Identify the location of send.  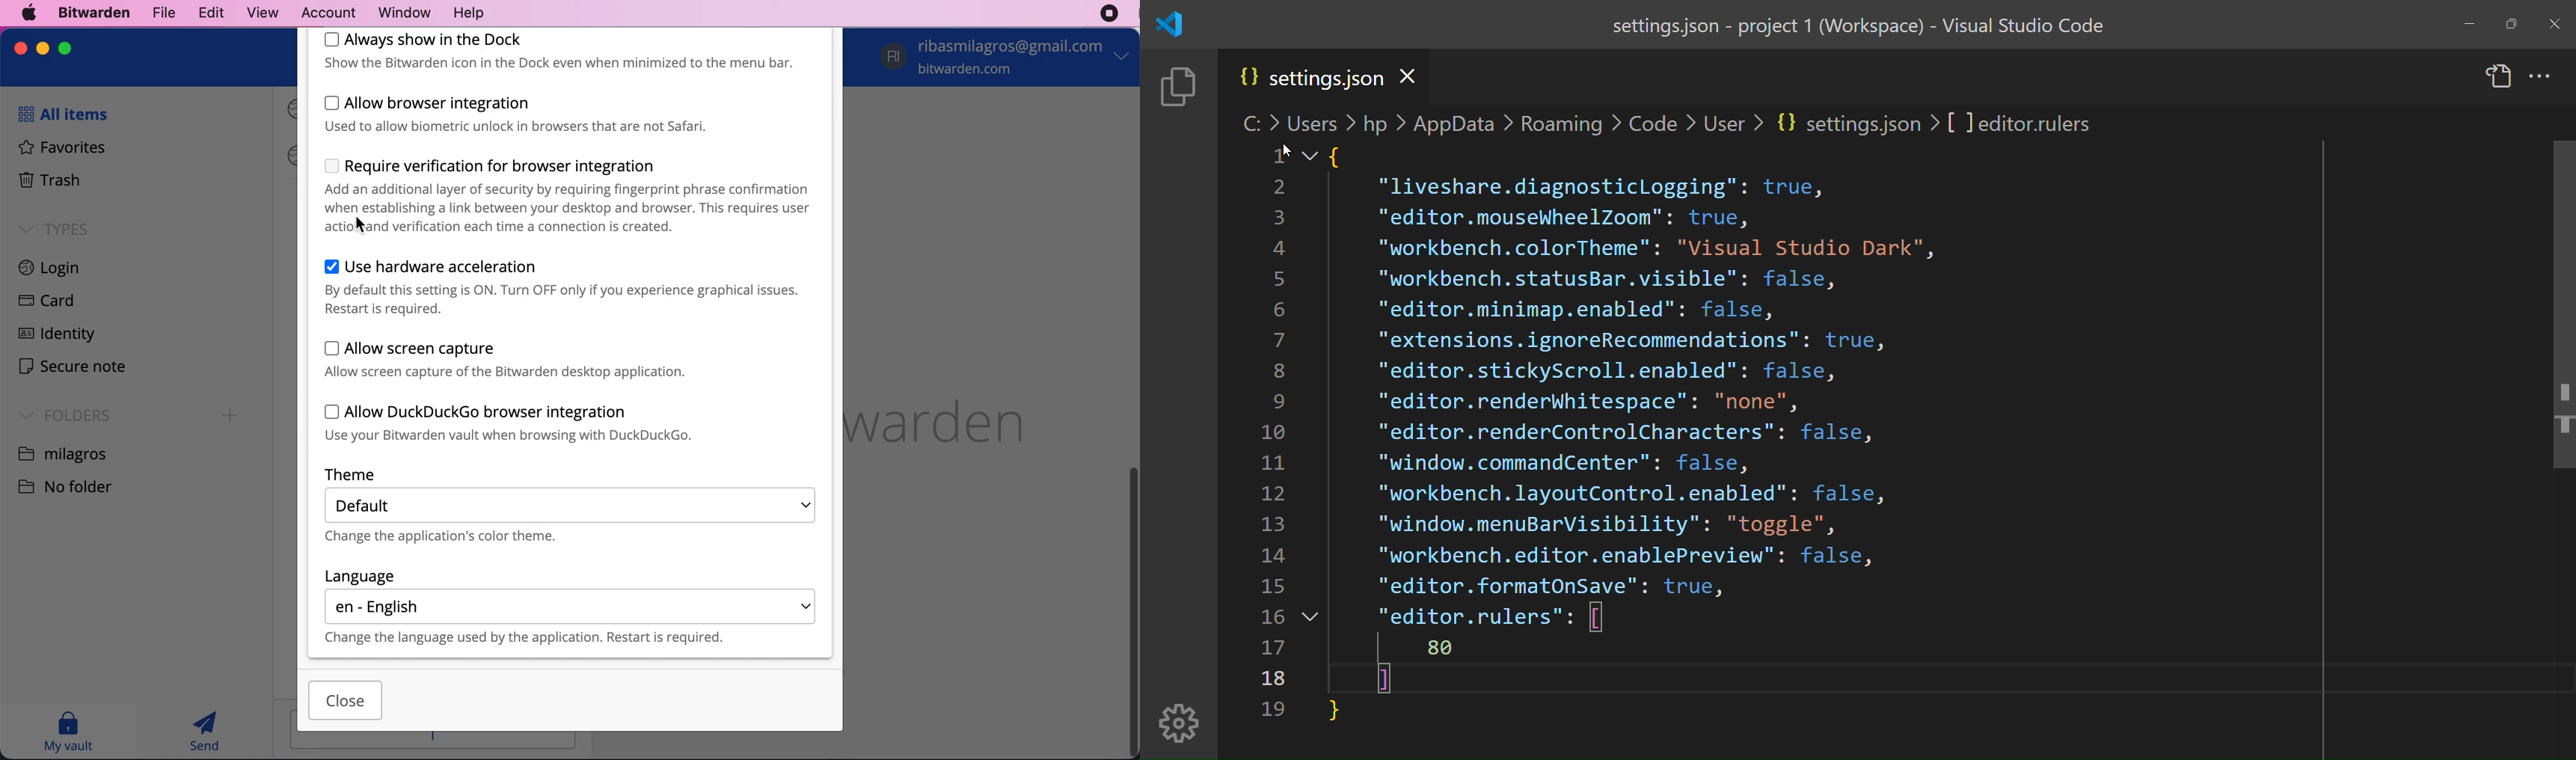
(206, 731).